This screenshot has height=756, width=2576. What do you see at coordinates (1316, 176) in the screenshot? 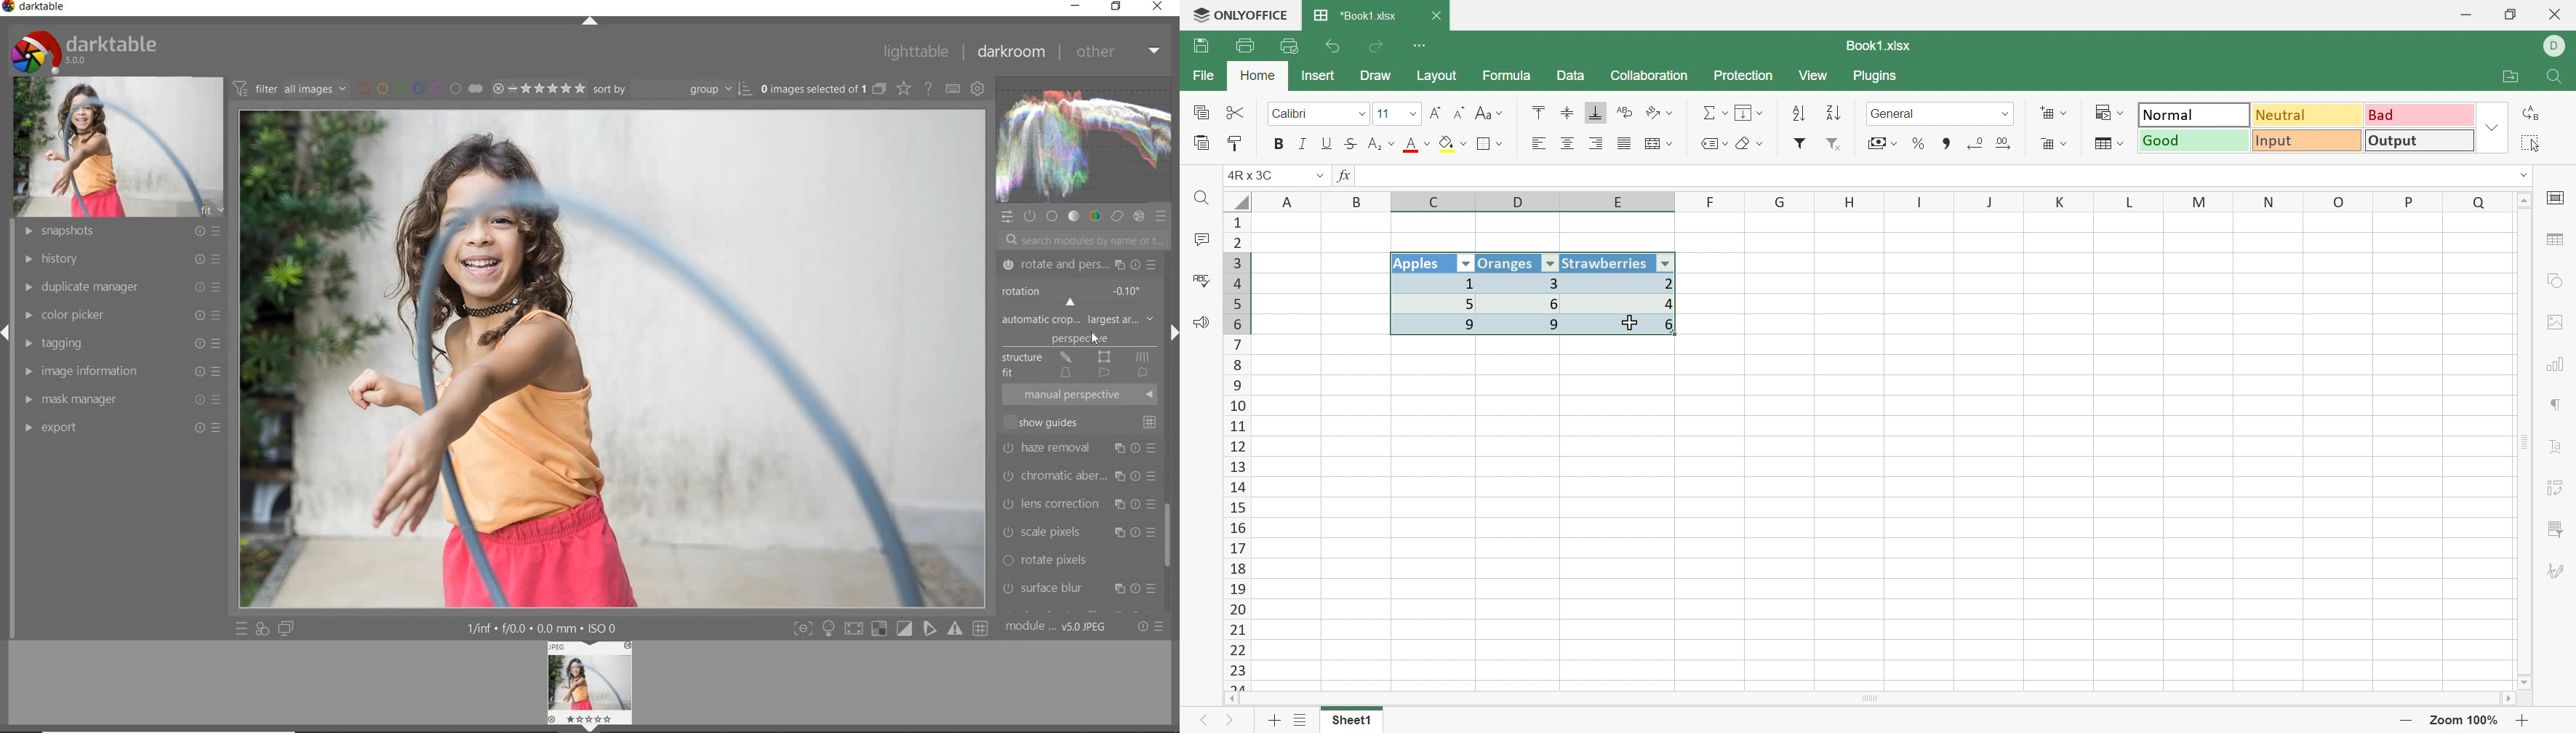
I see `Drop down` at bounding box center [1316, 176].